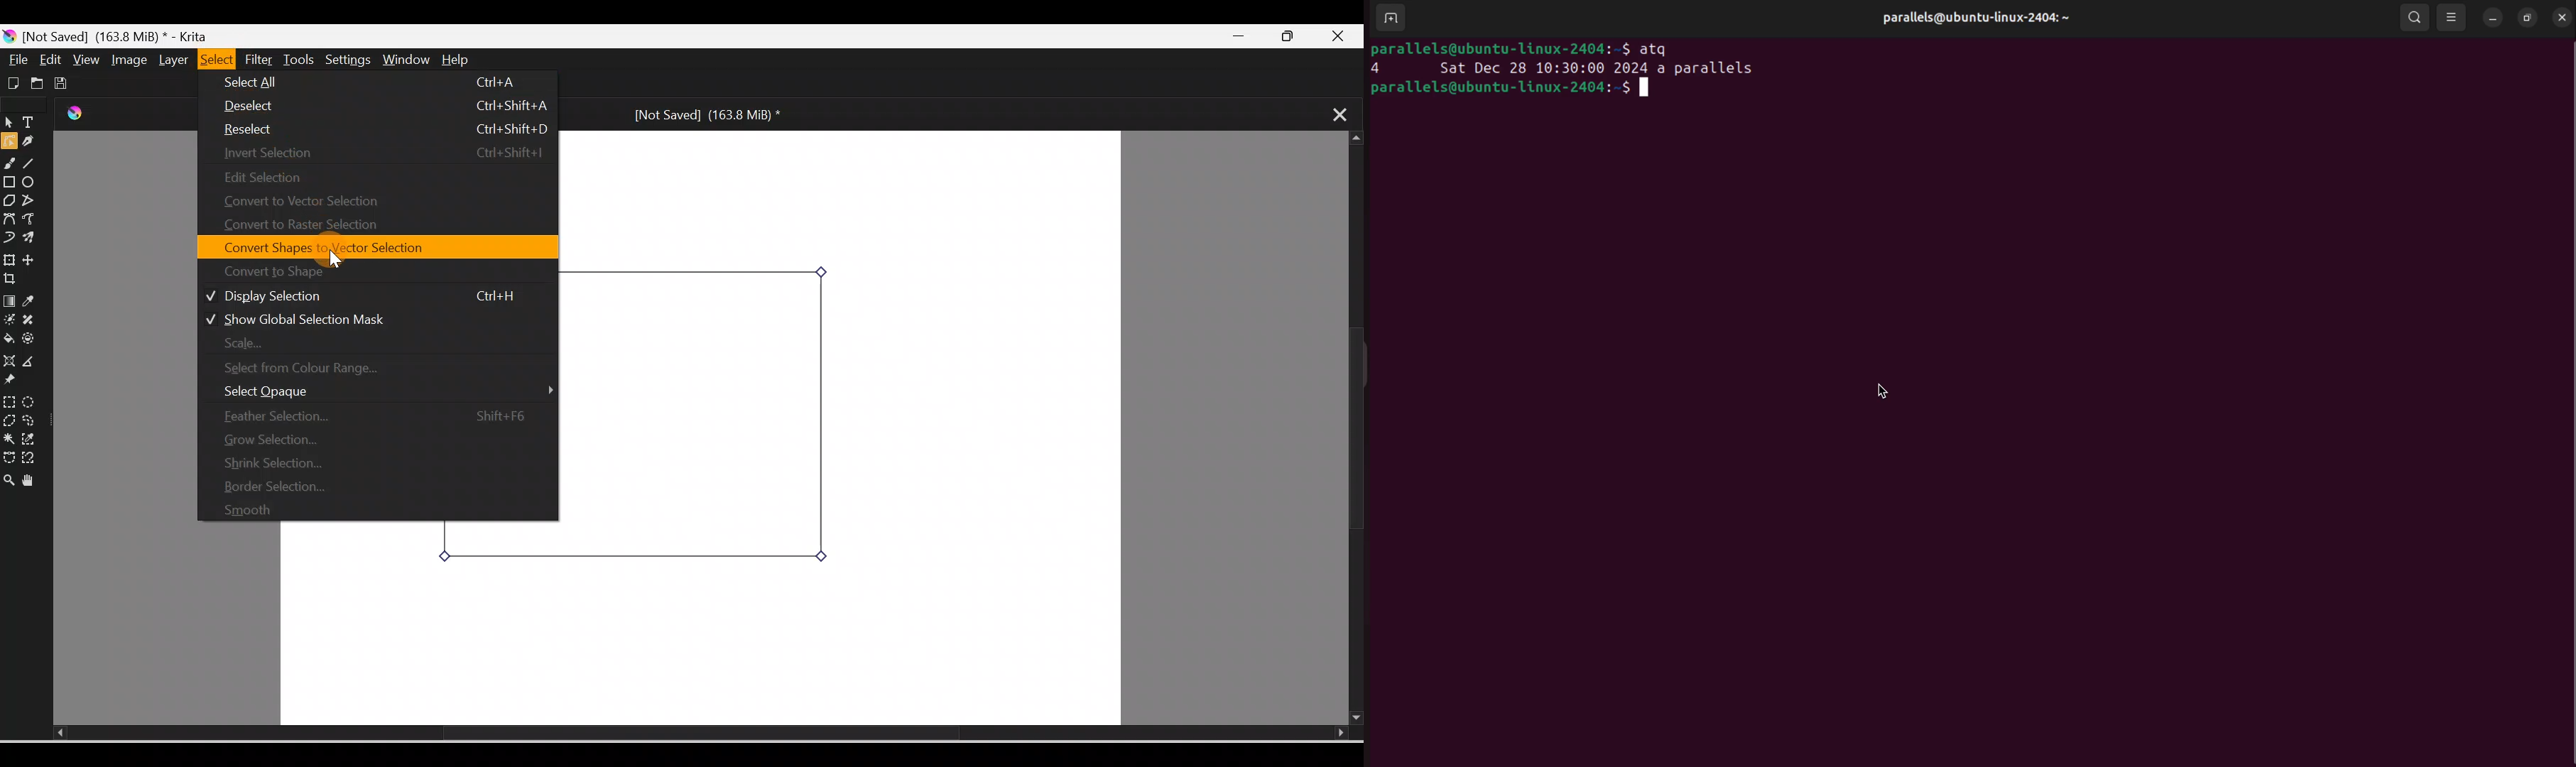 Image resolution: width=2576 pixels, height=784 pixels. What do you see at coordinates (31, 239) in the screenshot?
I see `Multibrush tool` at bounding box center [31, 239].